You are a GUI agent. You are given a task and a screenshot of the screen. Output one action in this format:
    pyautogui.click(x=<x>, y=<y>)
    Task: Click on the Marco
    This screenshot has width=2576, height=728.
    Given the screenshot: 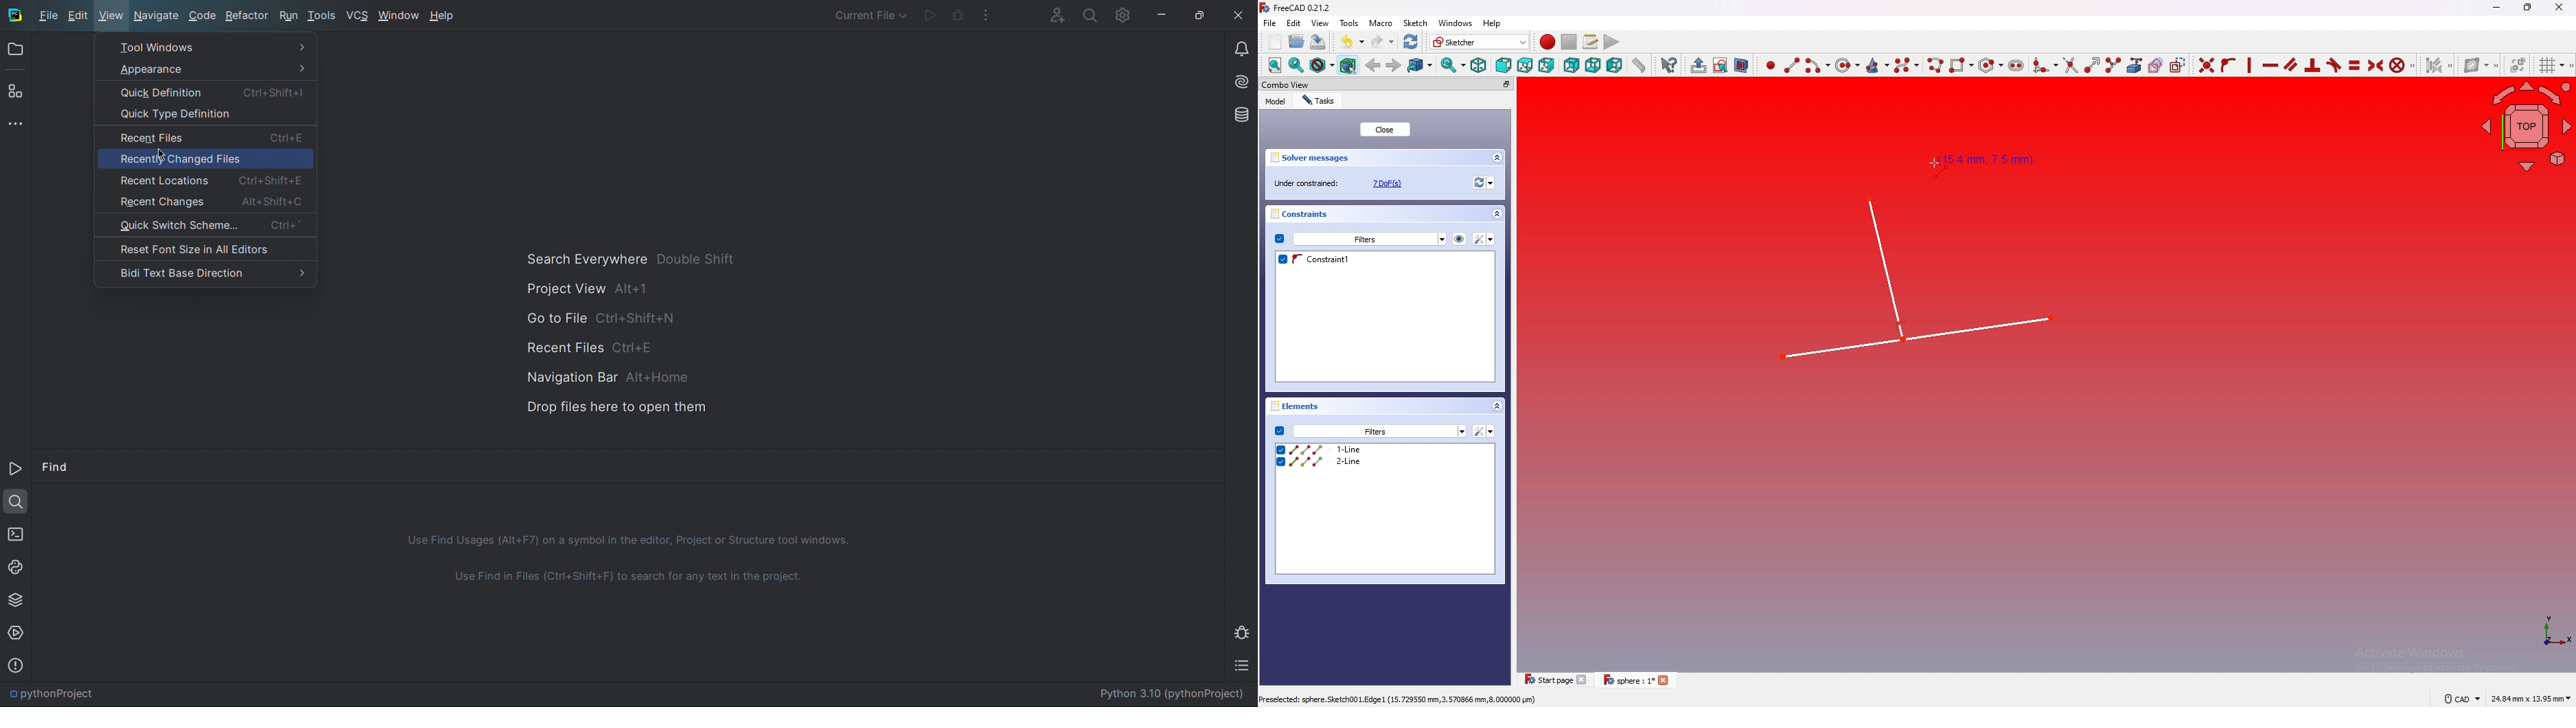 What is the action you would take?
    pyautogui.click(x=1381, y=23)
    